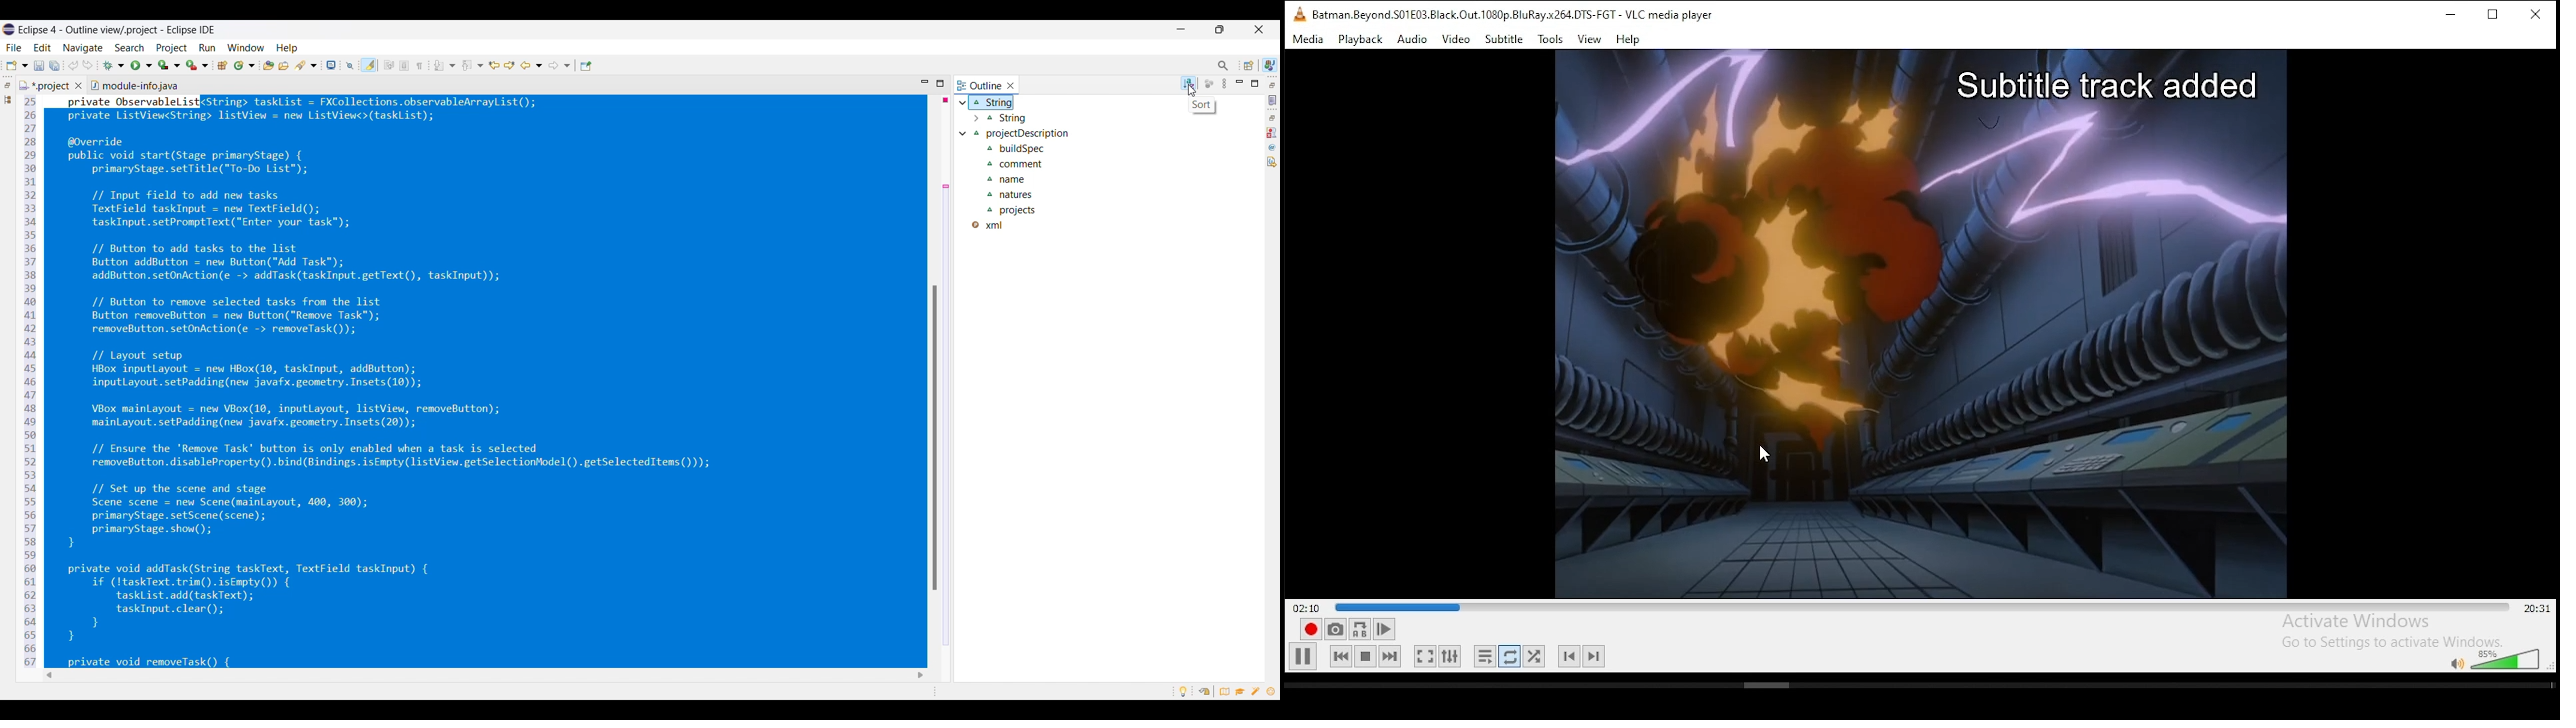 The height and width of the screenshot is (728, 2576). What do you see at coordinates (1509, 656) in the screenshot?
I see `click to toggle between loop all, loop one, and no loop` at bounding box center [1509, 656].